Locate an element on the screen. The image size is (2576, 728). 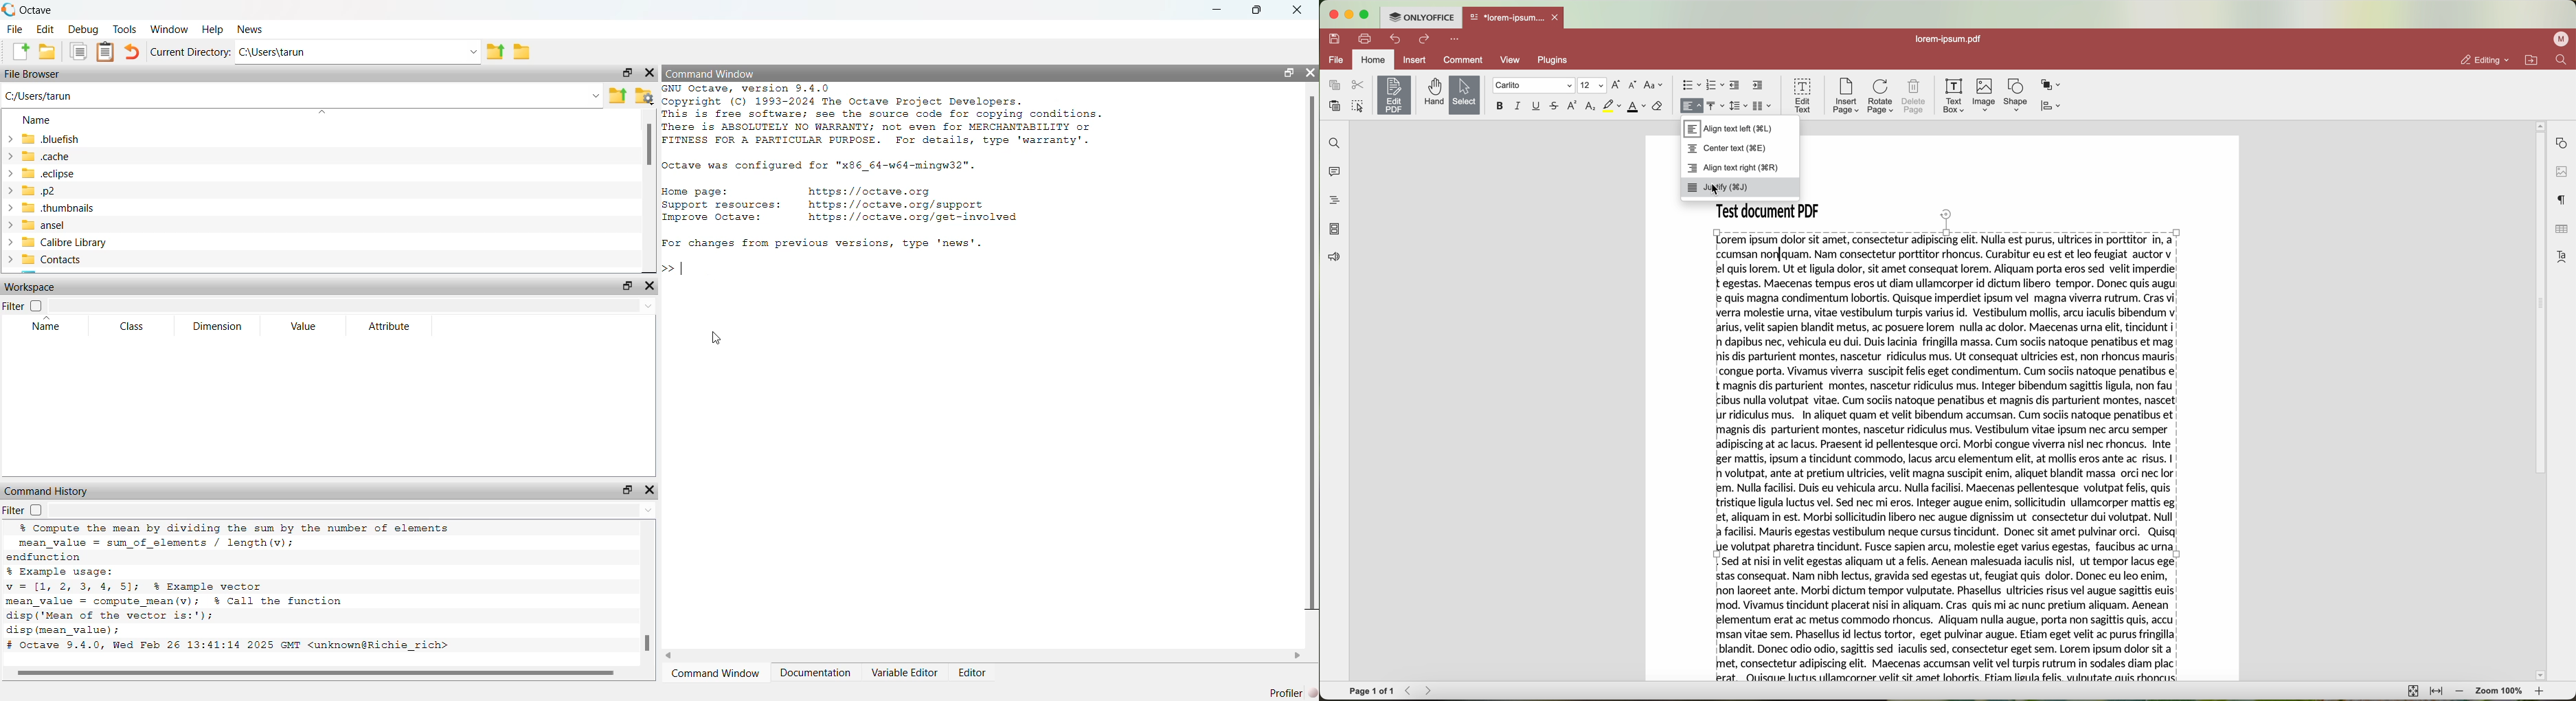
scroll  bar is located at coordinates (1313, 350).